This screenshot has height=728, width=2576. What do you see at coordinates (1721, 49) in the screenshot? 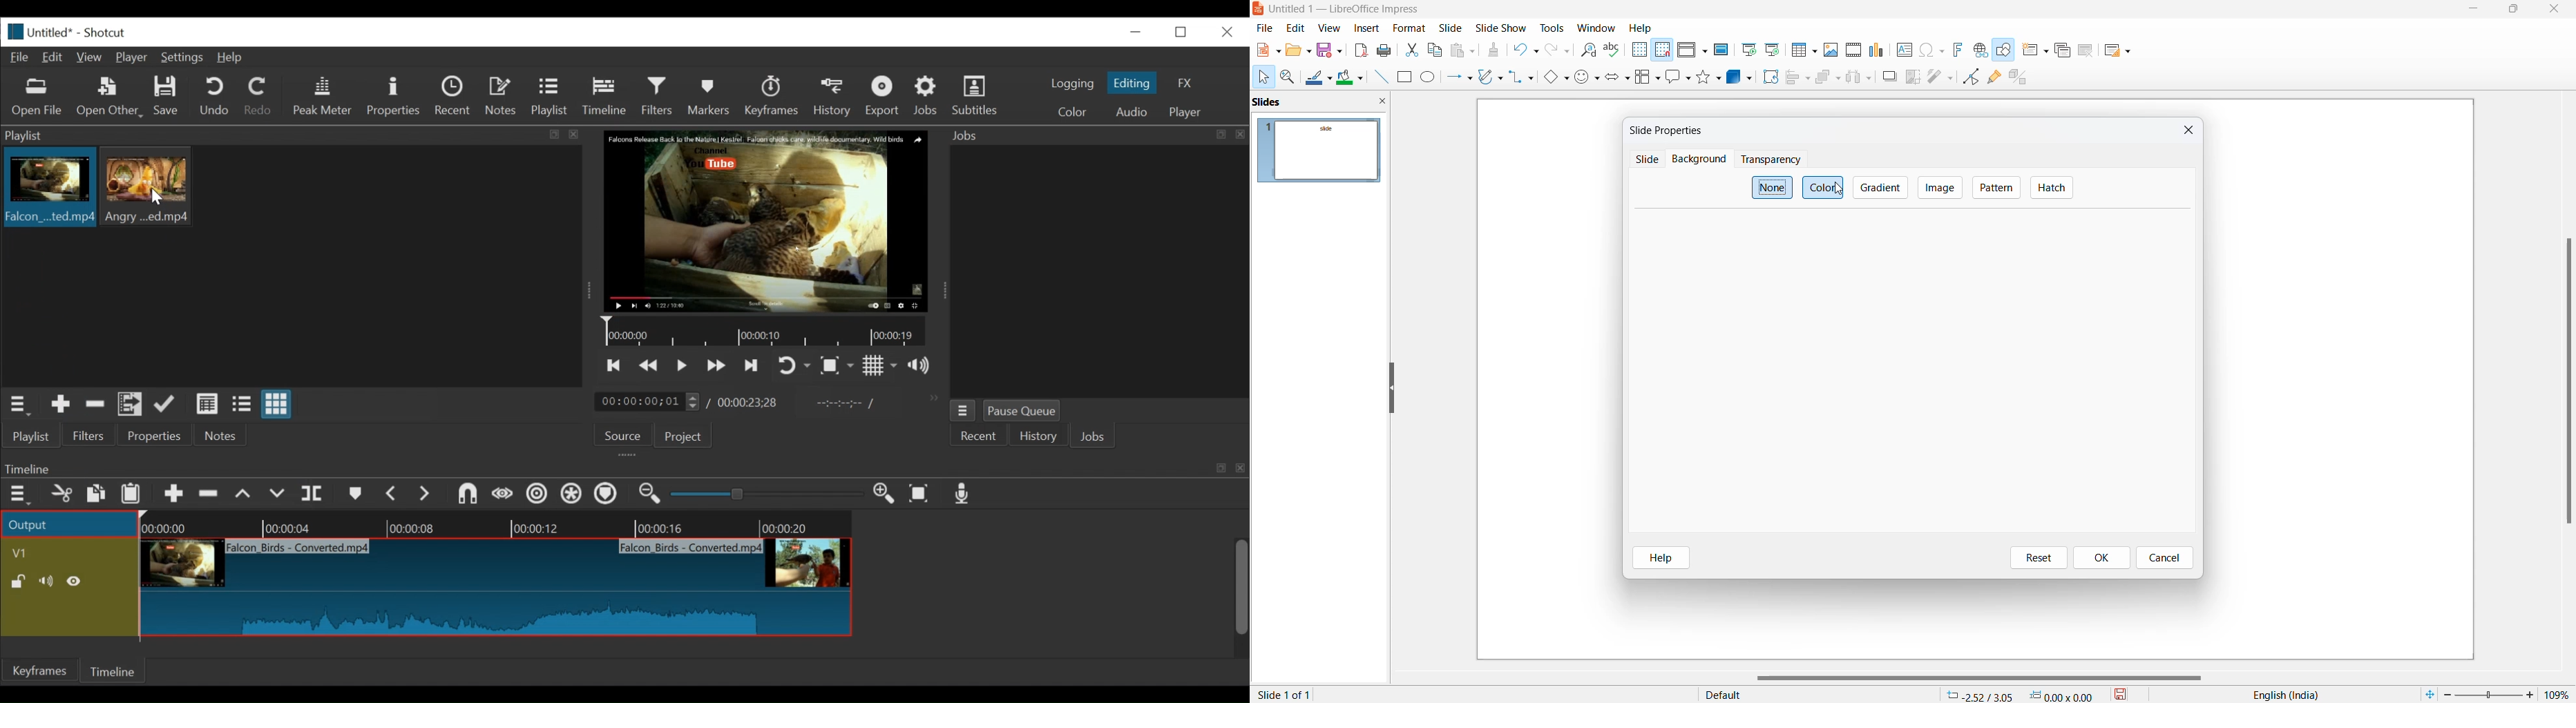
I see `master slide` at bounding box center [1721, 49].